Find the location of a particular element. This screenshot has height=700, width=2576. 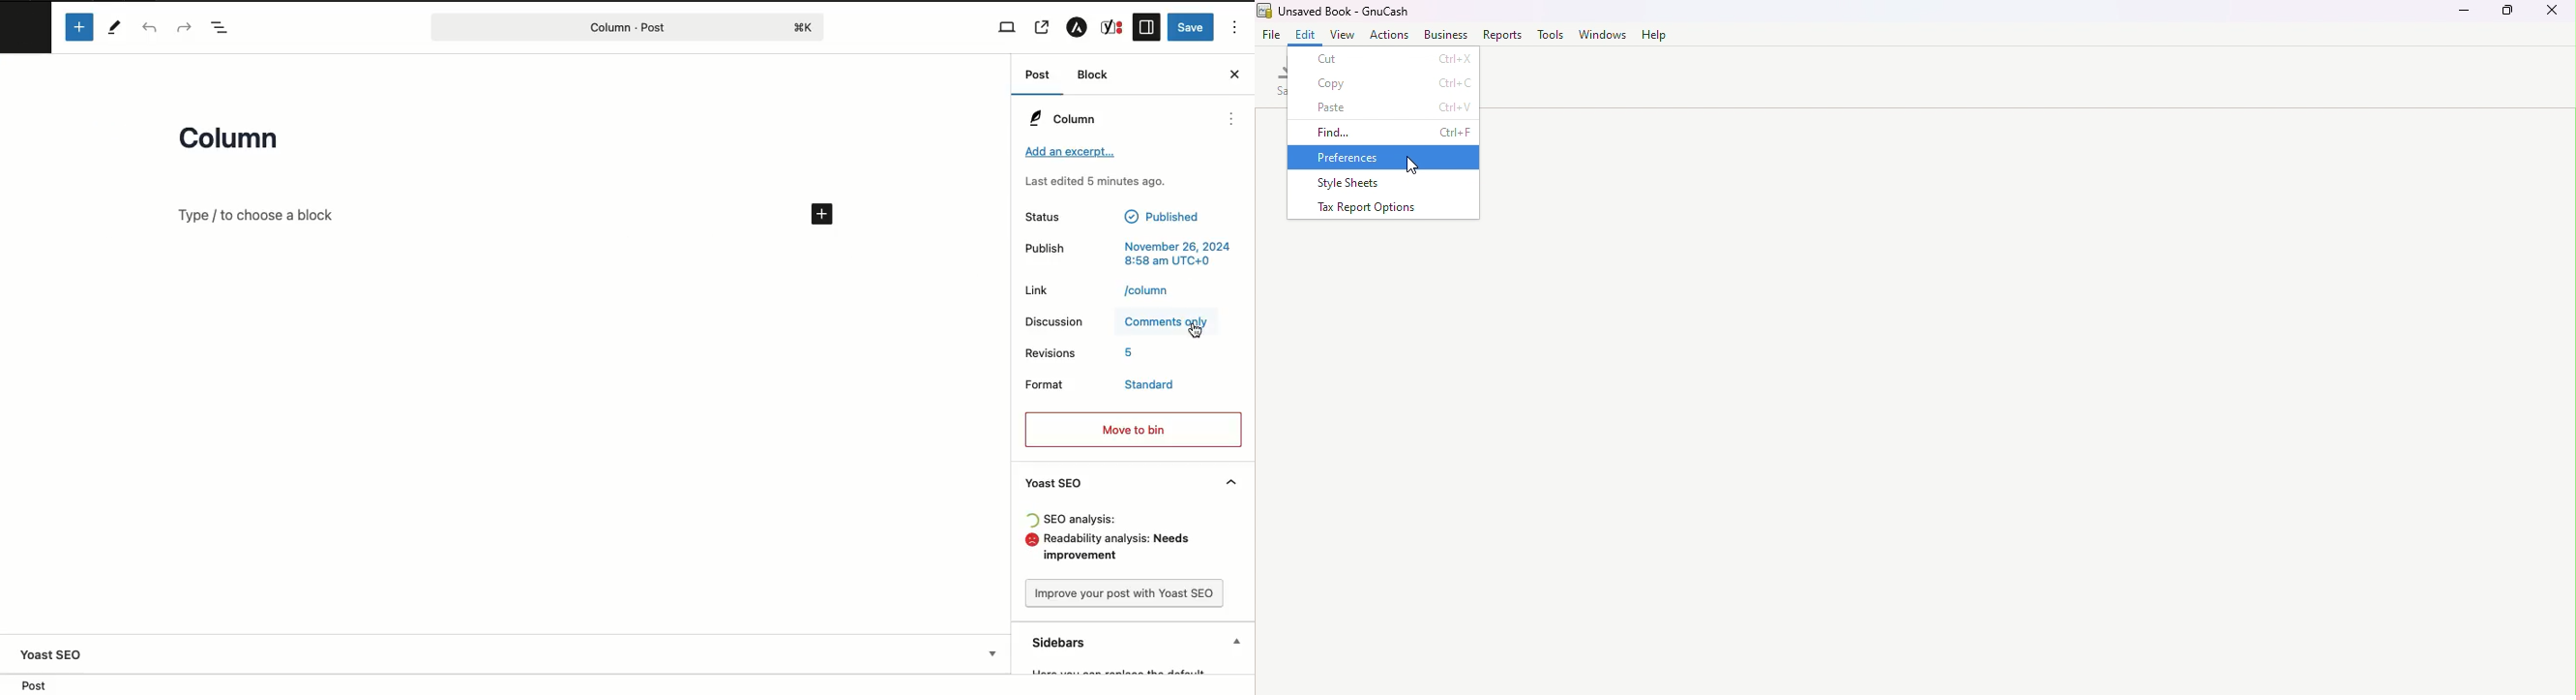

Copy is located at coordinates (1383, 82).